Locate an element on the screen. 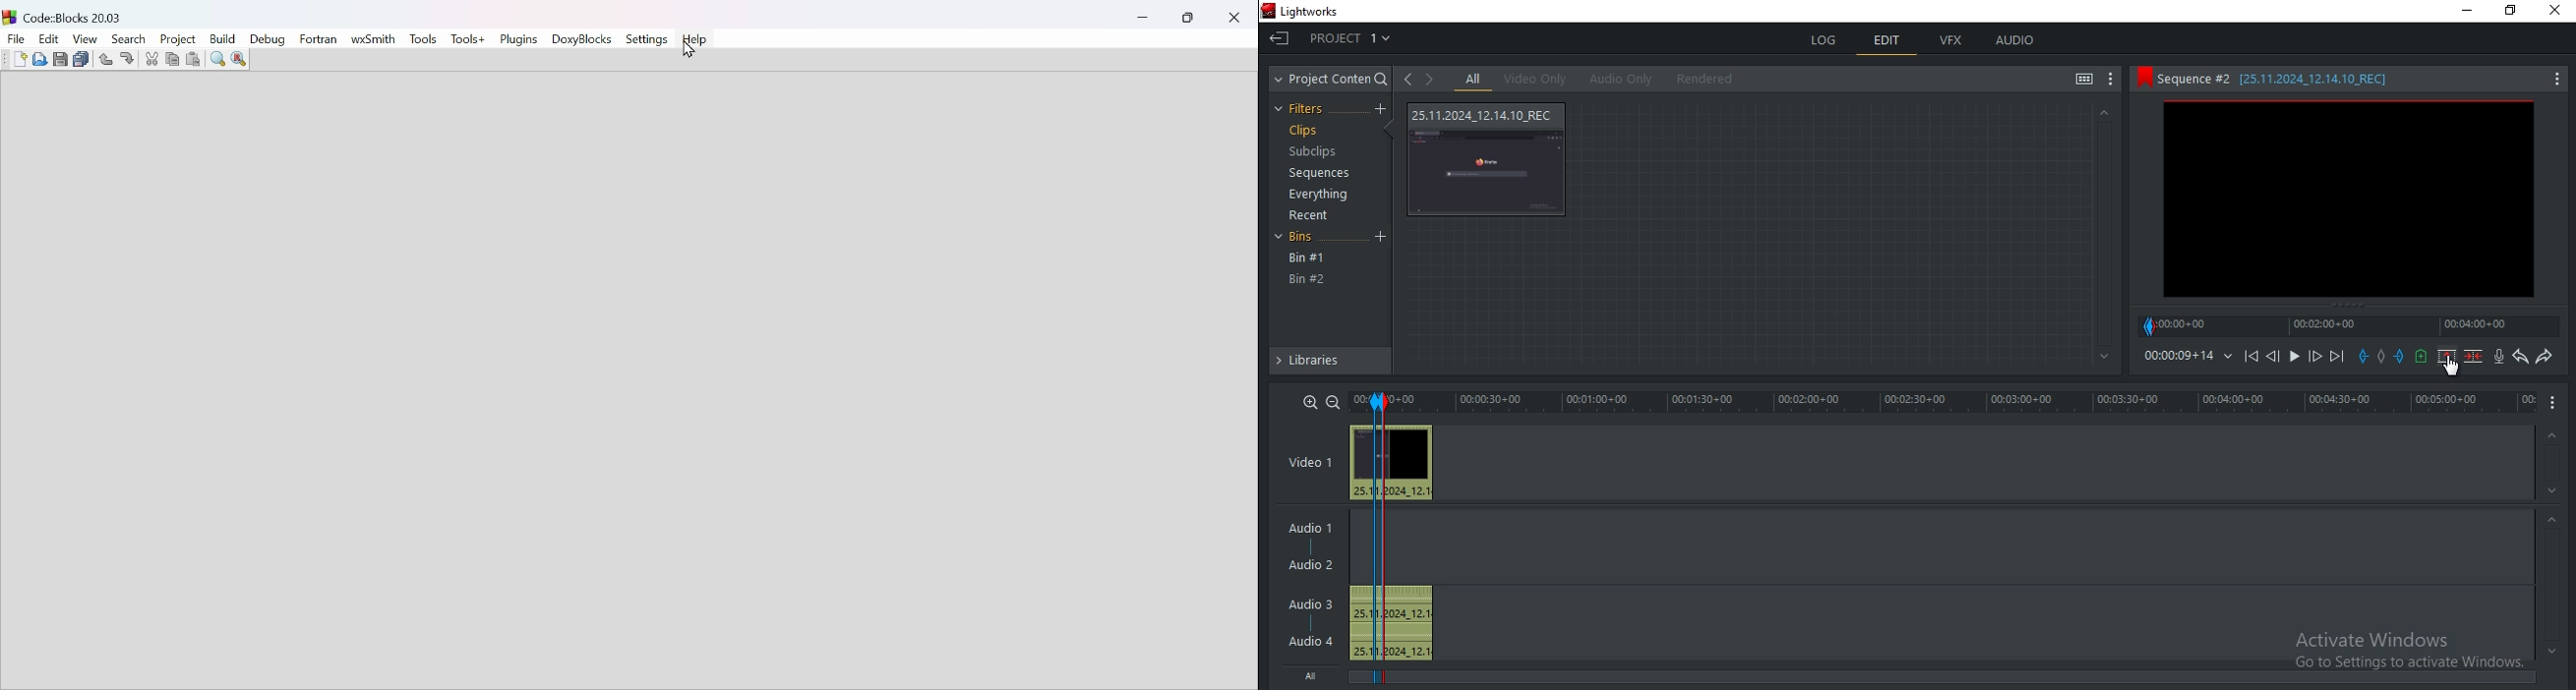  undo is located at coordinates (2521, 357).